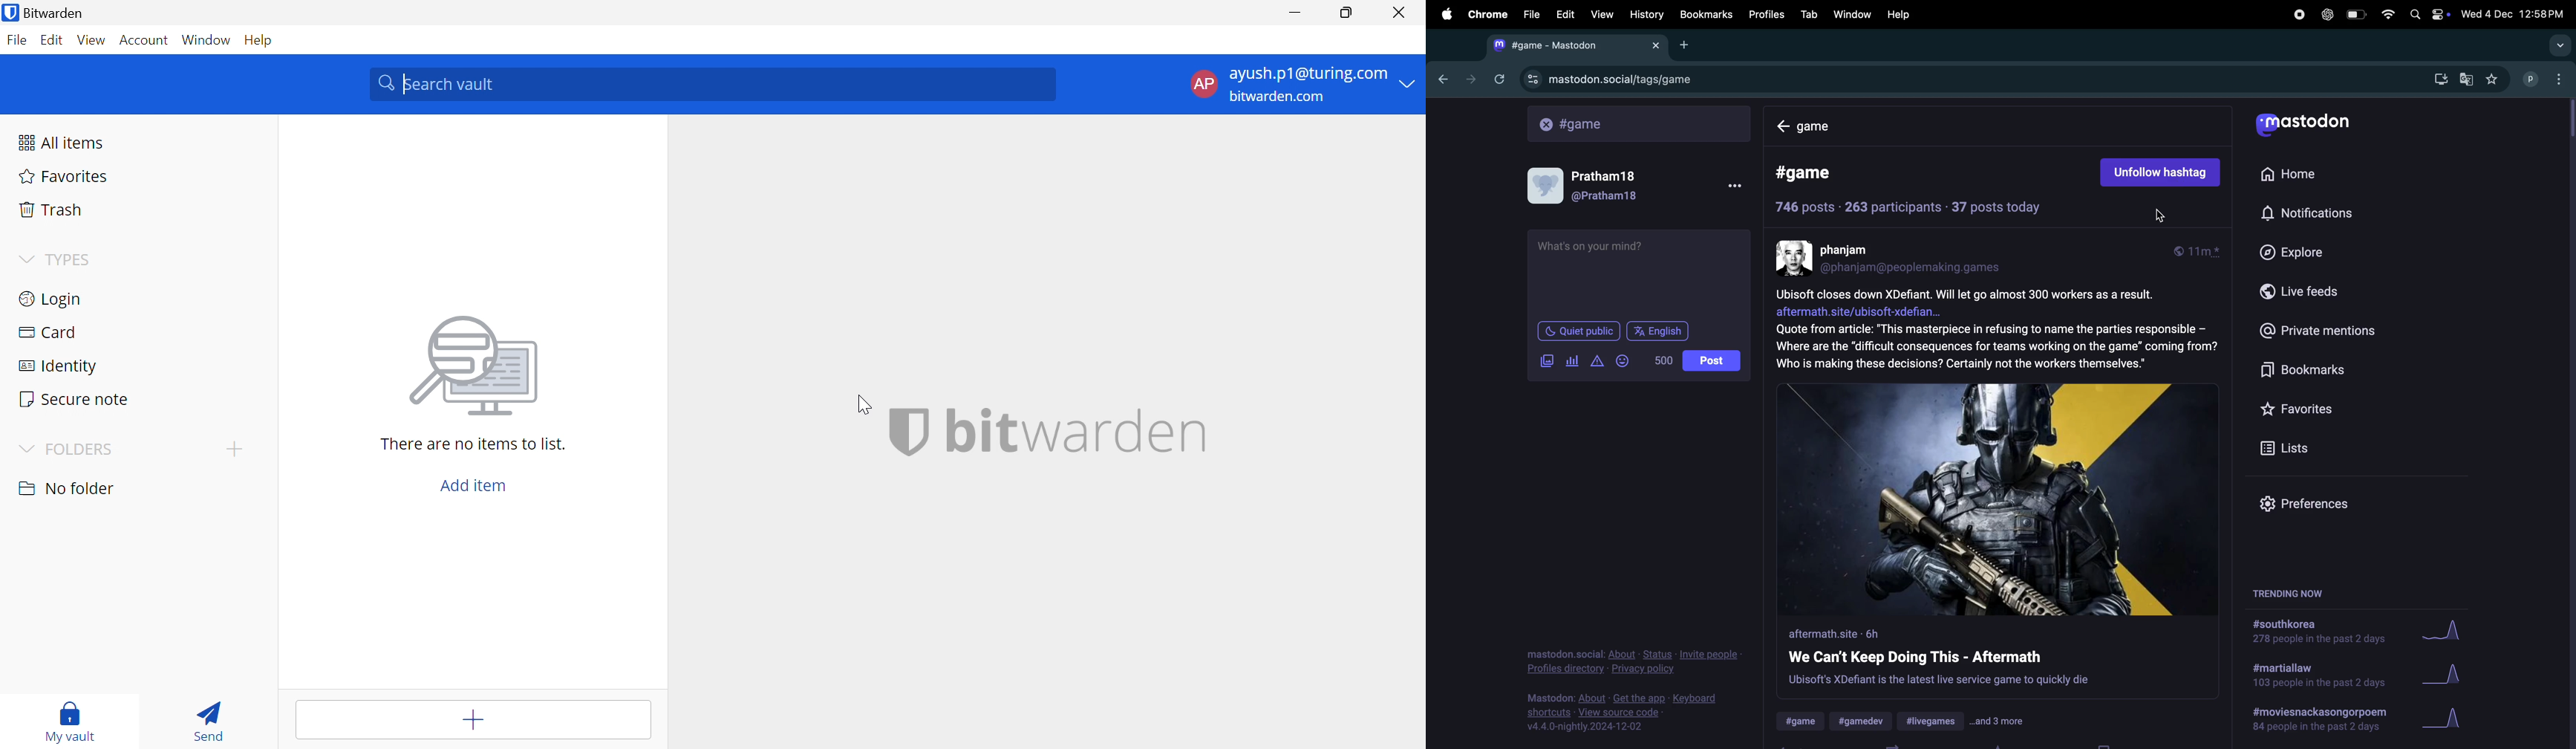 The image size is (2576, 756). Describe the element at coordinates (1627, 713) in the screenshot. I see `view source code` at that location.